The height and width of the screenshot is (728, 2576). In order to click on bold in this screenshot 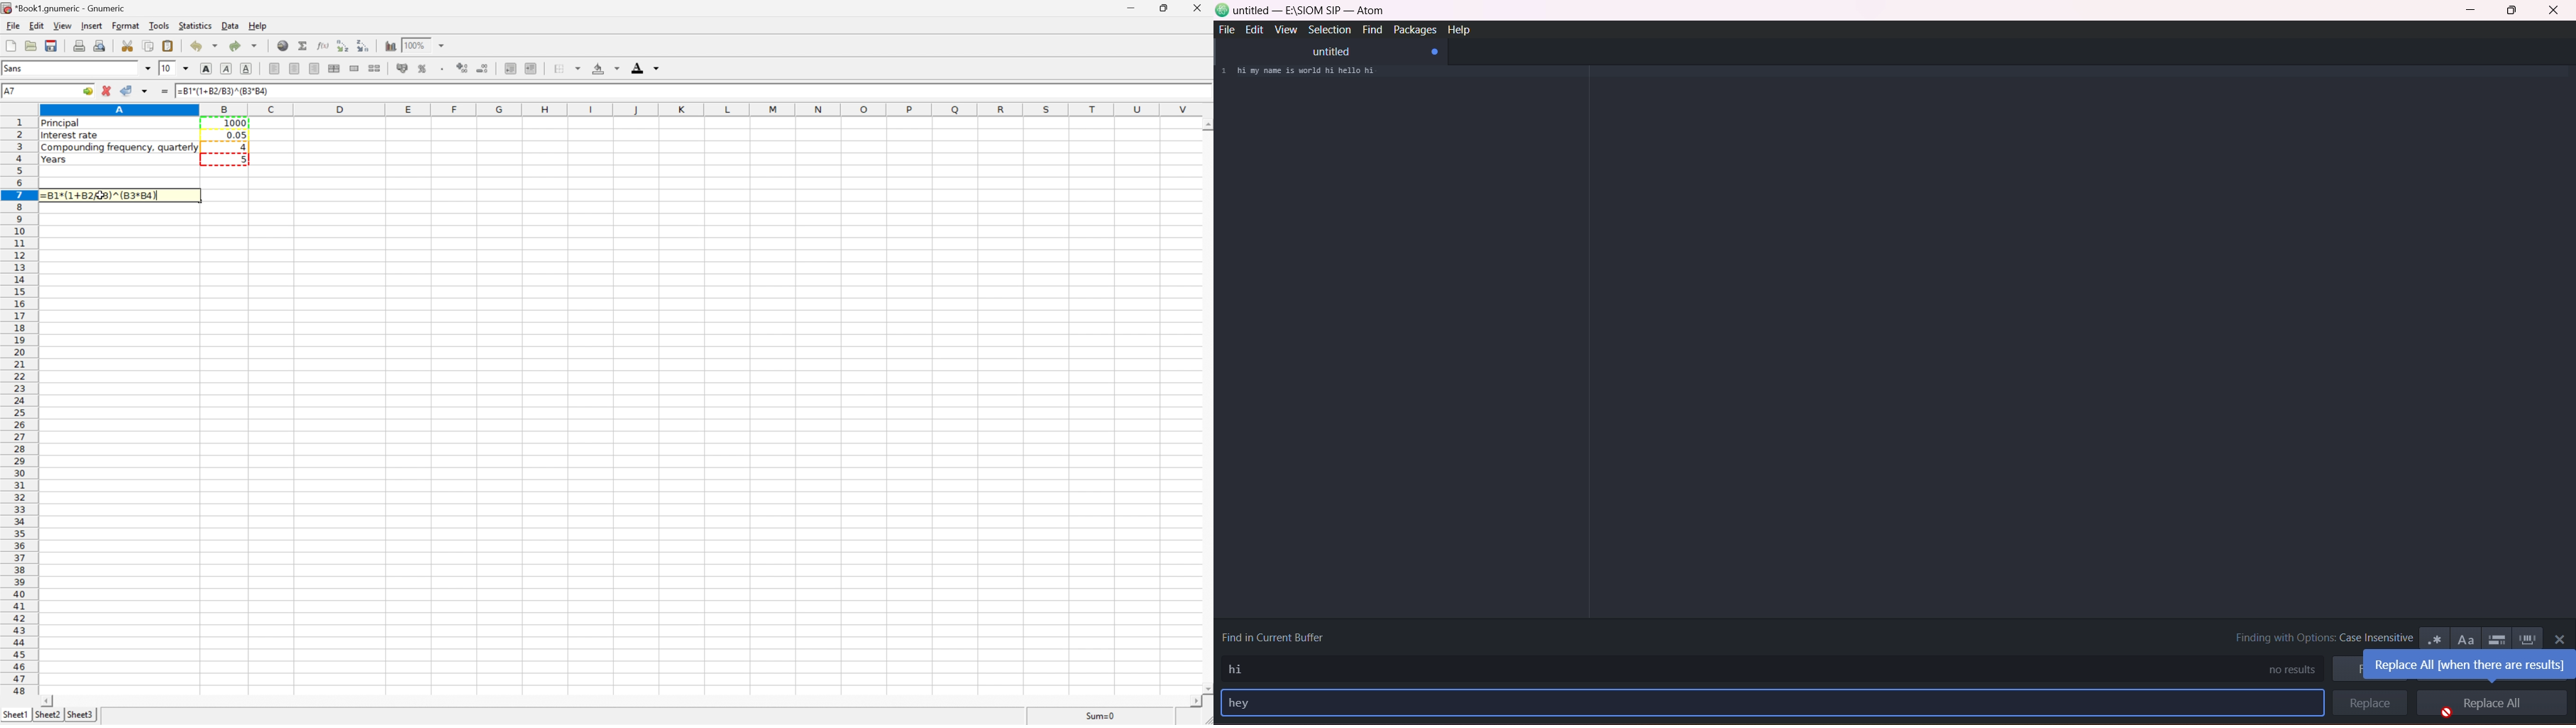, I will do `click(205, 67)`.